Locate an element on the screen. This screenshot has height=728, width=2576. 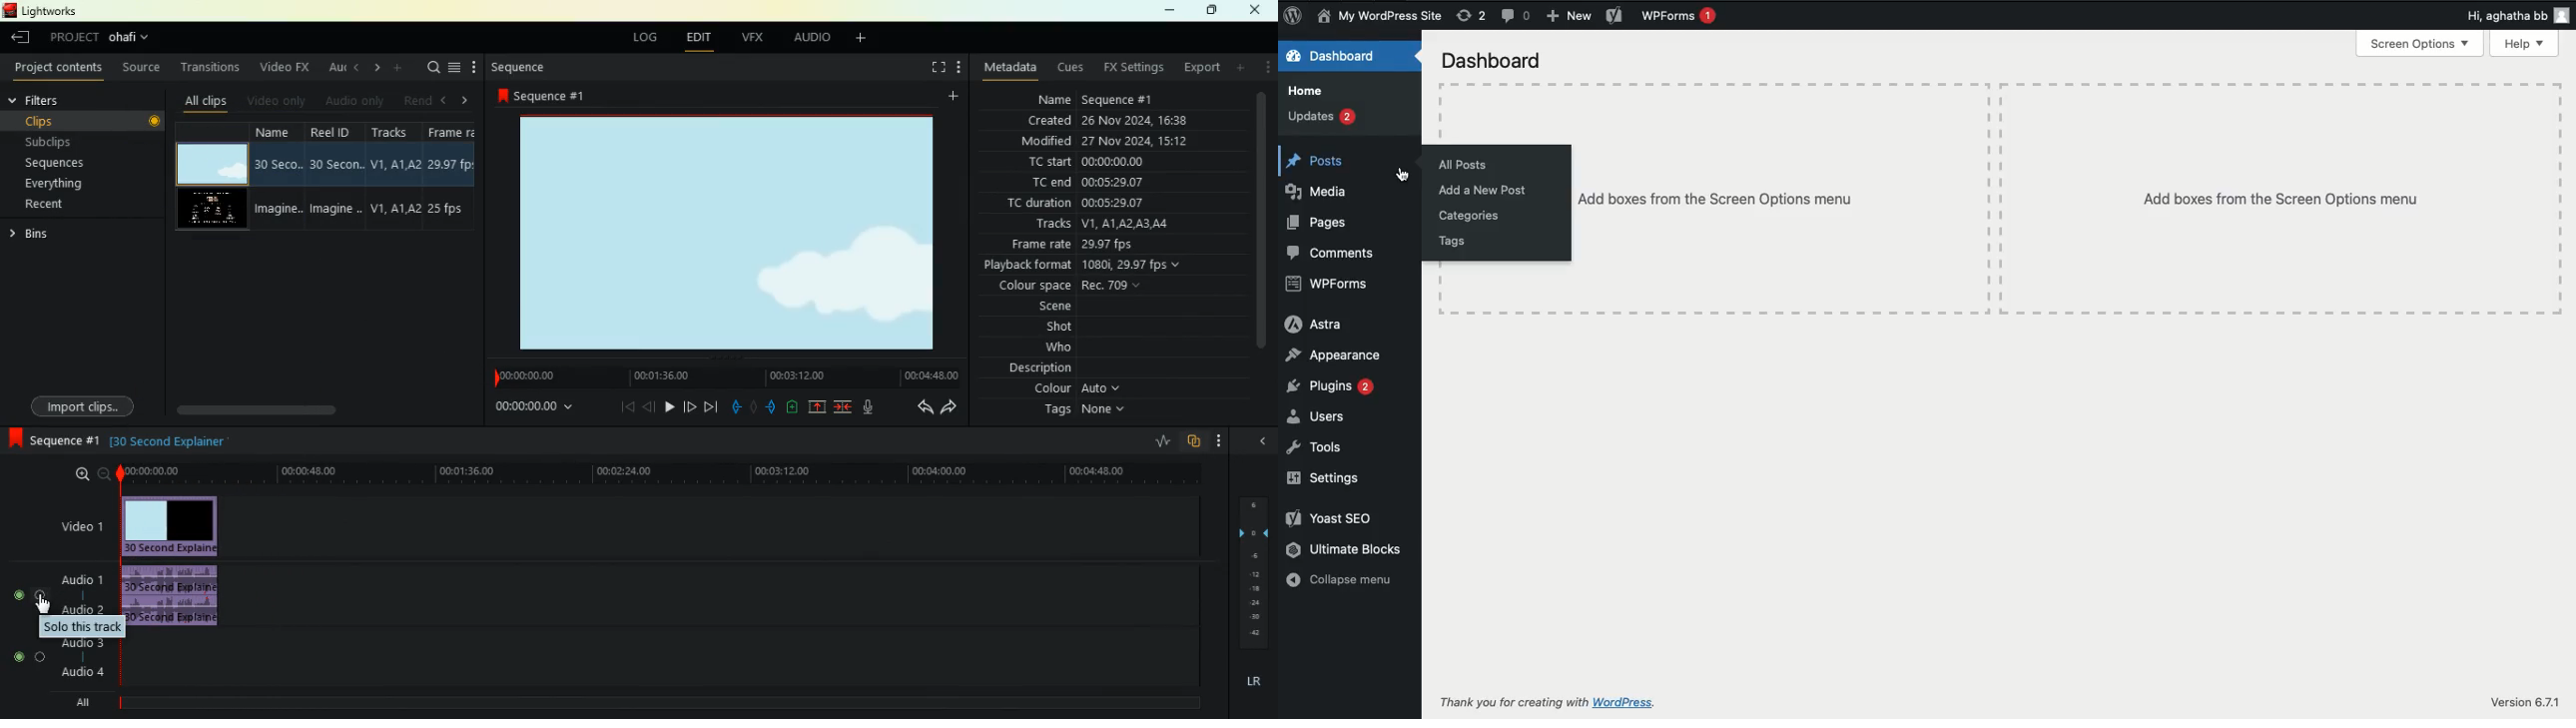
export is located at coordinates (1197, 67).